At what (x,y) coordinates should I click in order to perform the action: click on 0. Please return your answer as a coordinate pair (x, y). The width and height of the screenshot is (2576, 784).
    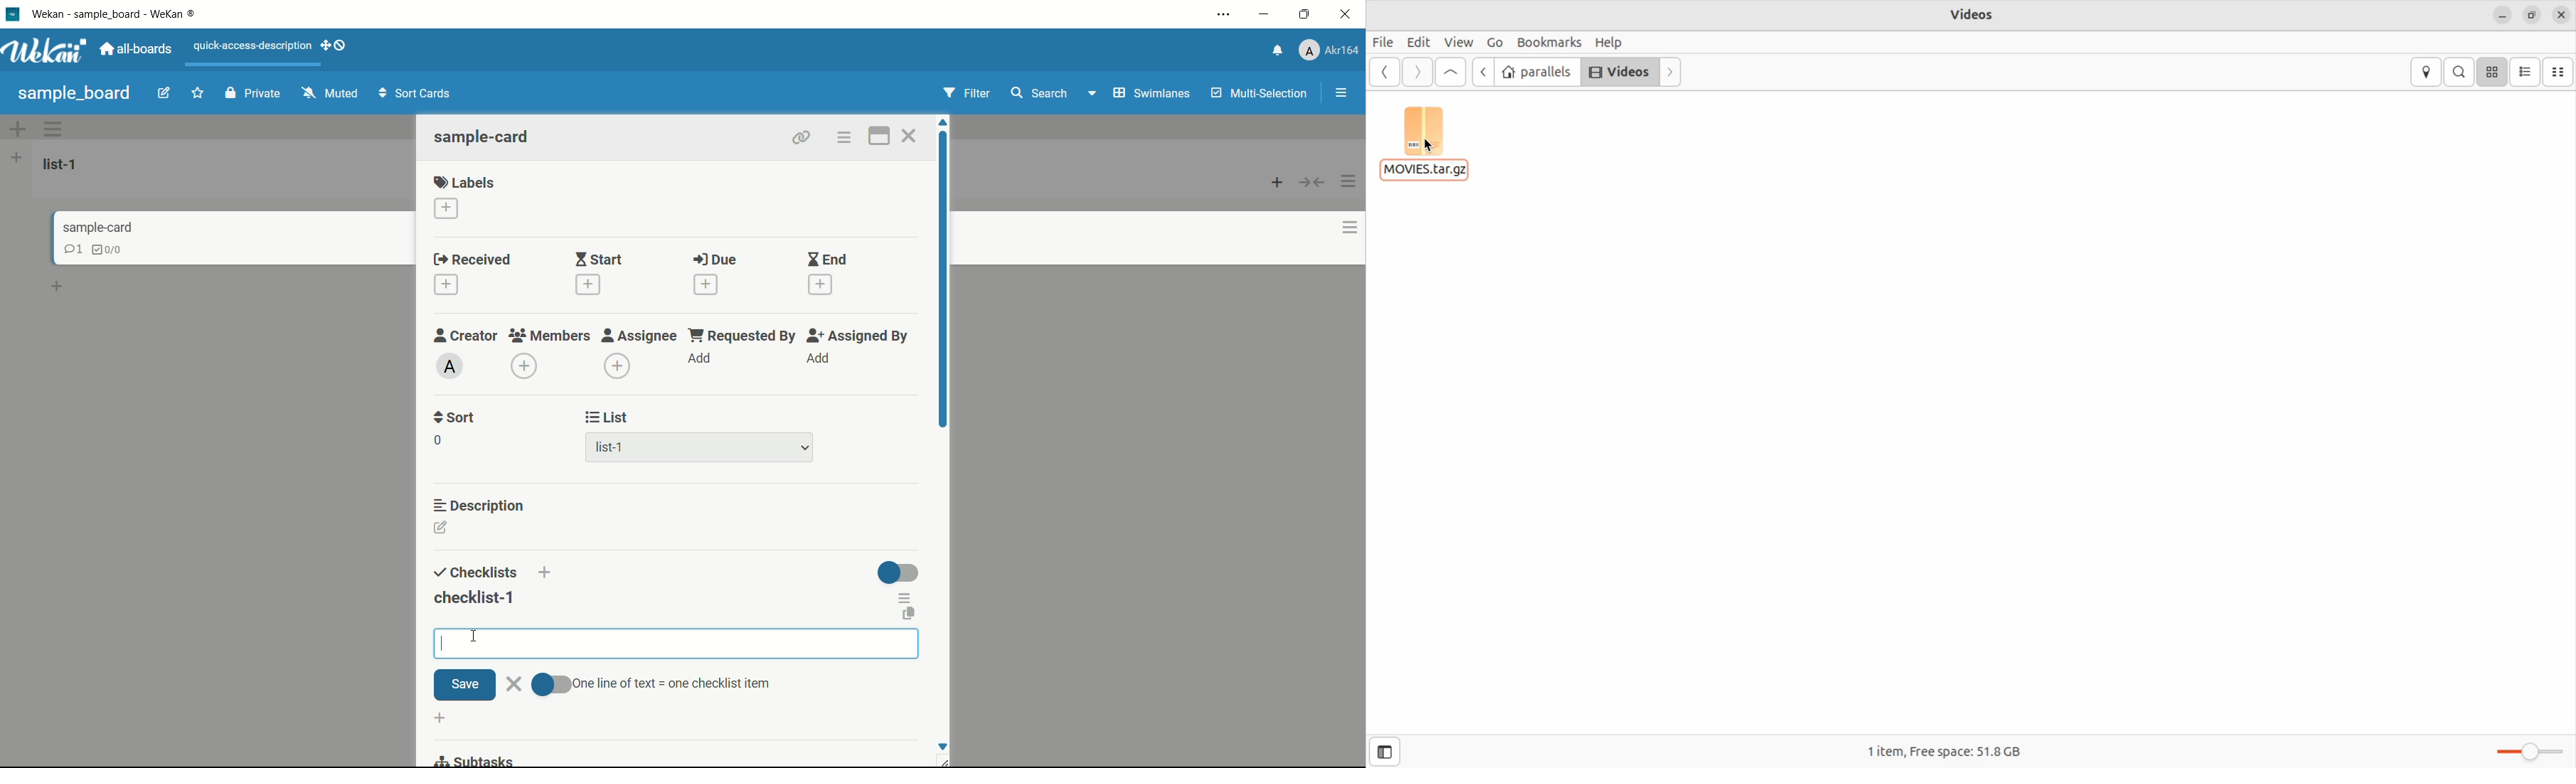
    Looking at the image, I should click on (437, 440).